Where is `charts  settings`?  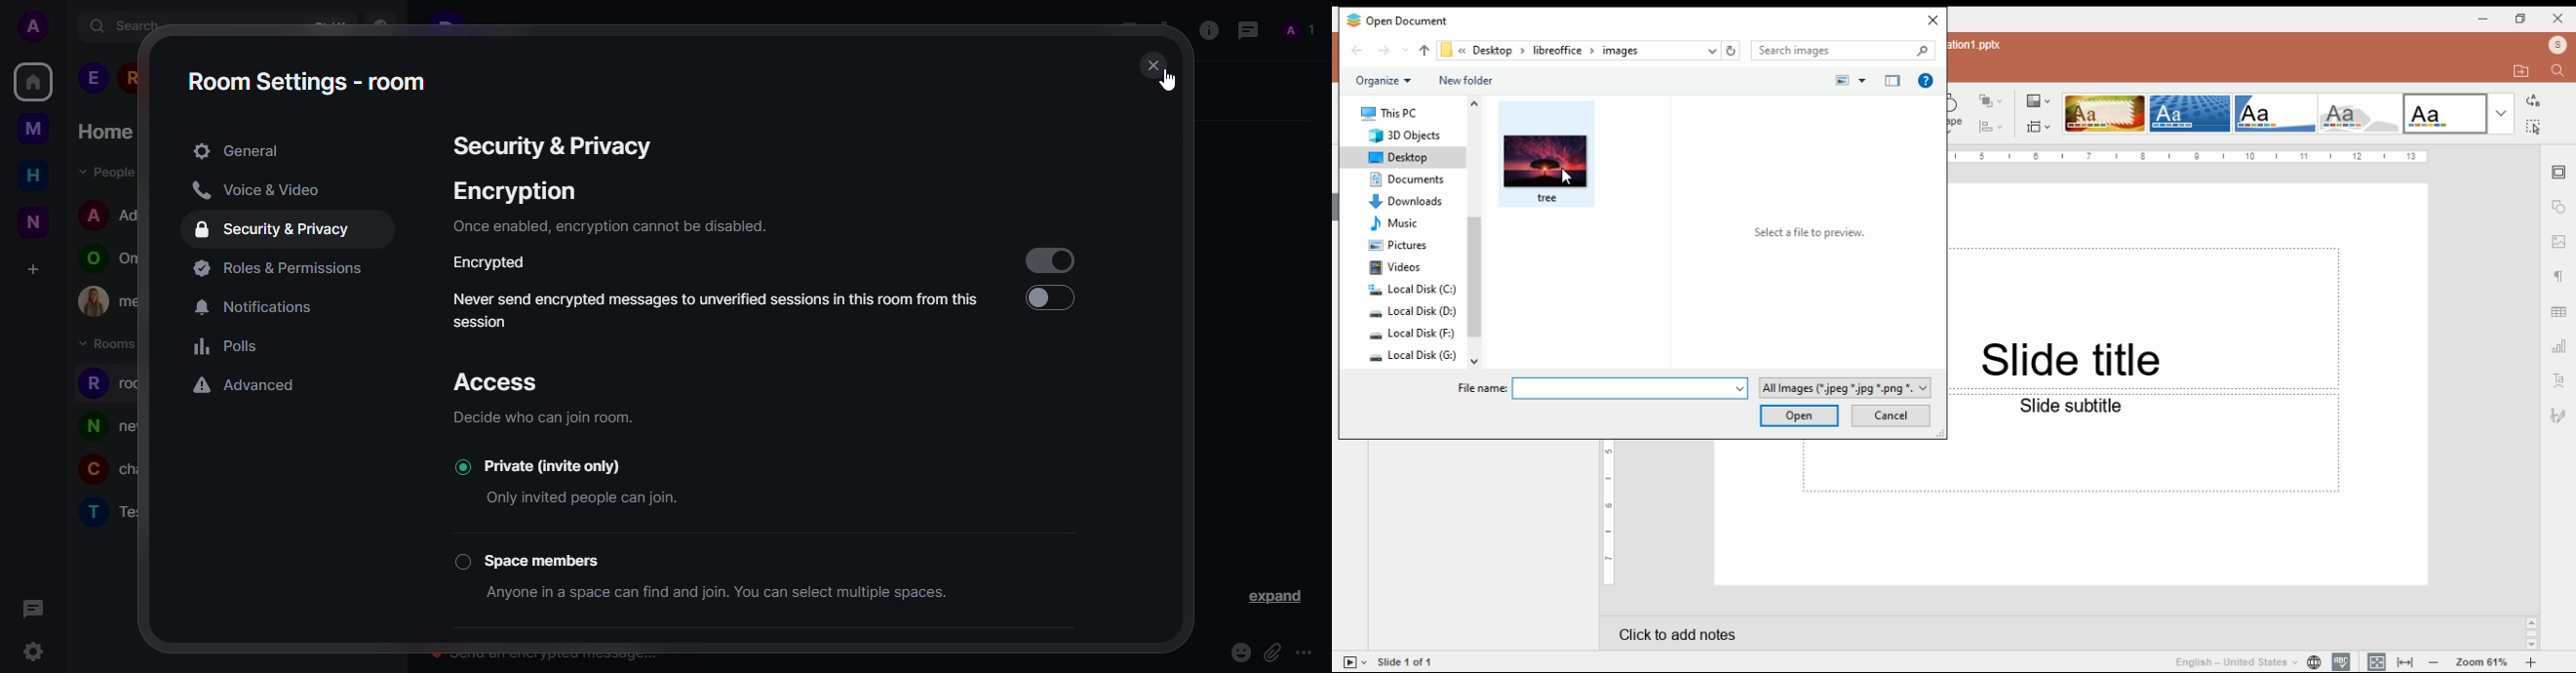
charts  settings is located at coordinates (2560, 344).